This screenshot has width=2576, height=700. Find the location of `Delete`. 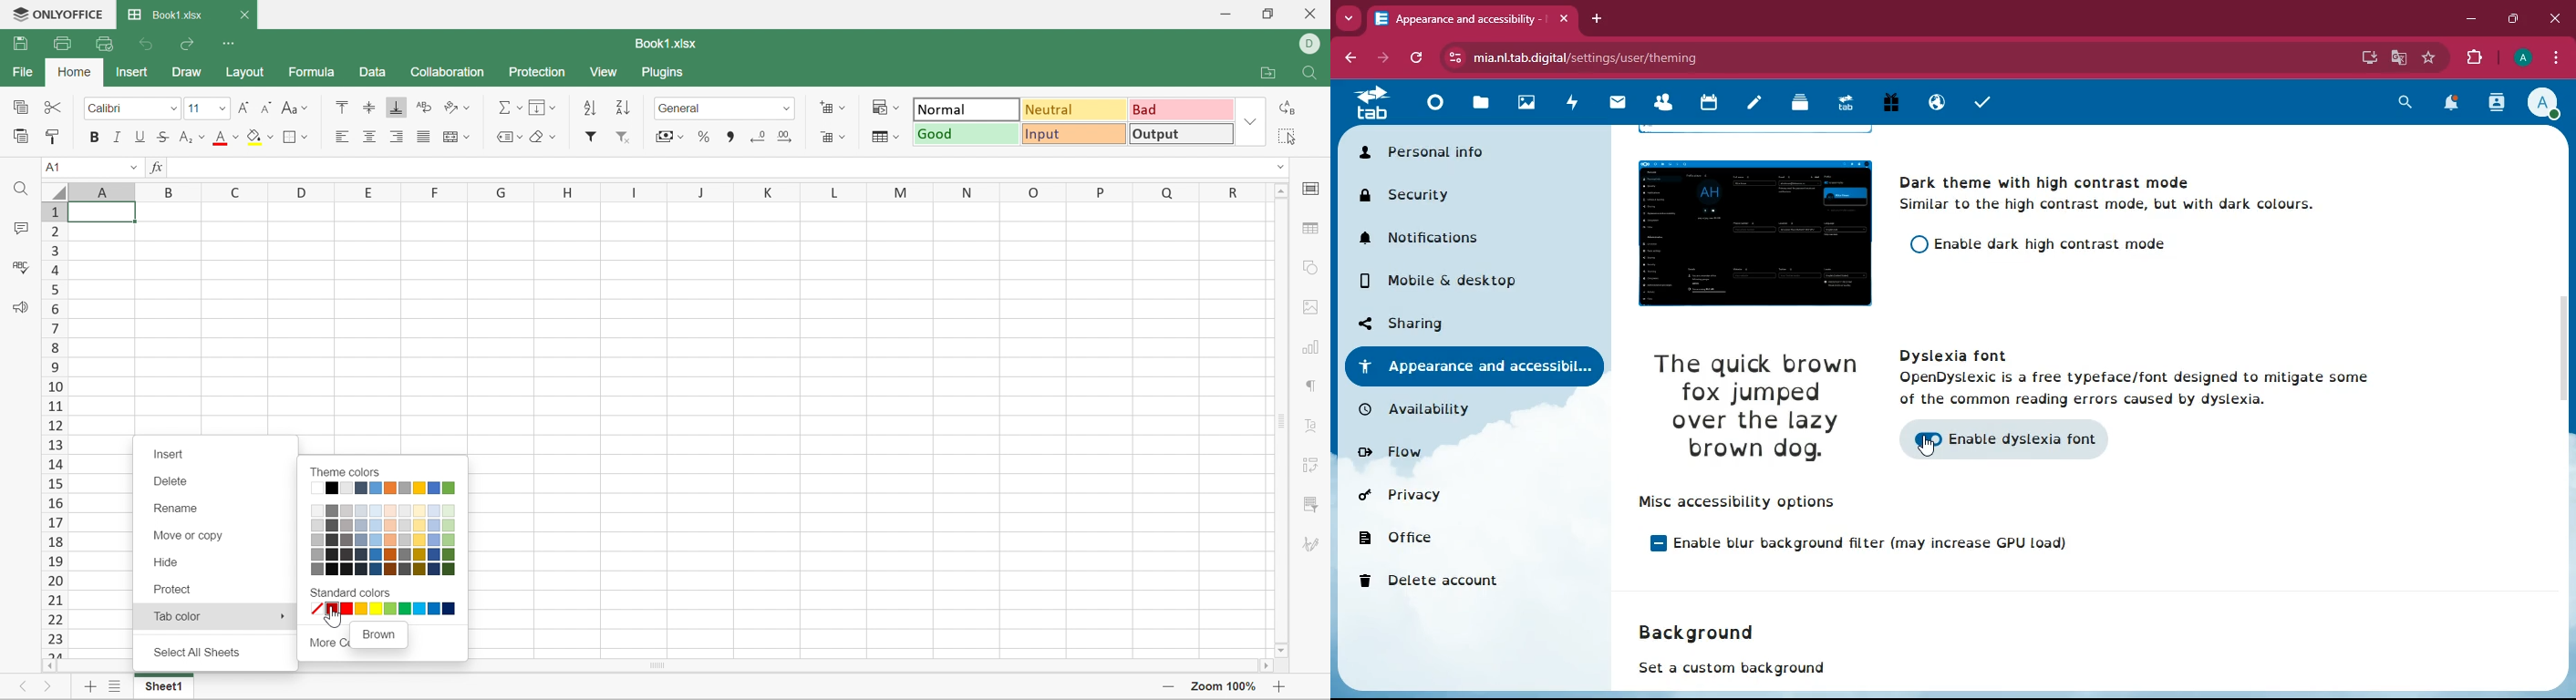

Delete is located at coordinates (169, 485).